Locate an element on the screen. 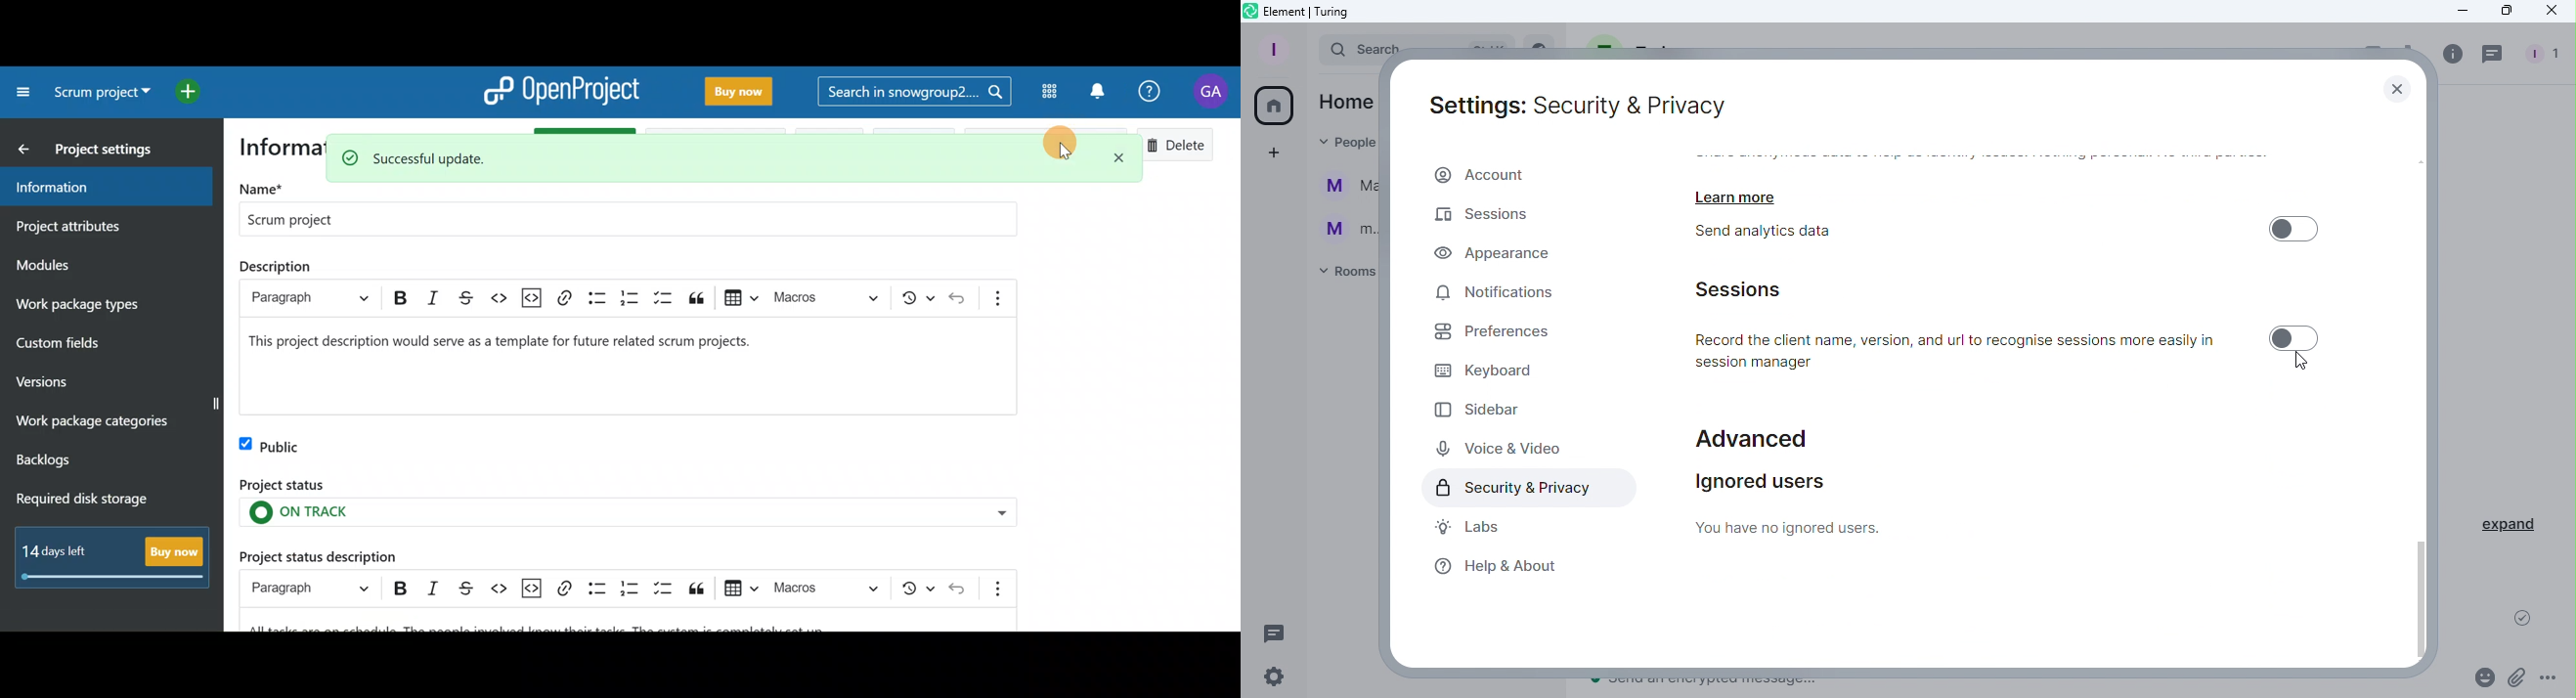  Record the client name, version, and url to recognise sessions more easily in session manager is located at coordinates (1961, 349).